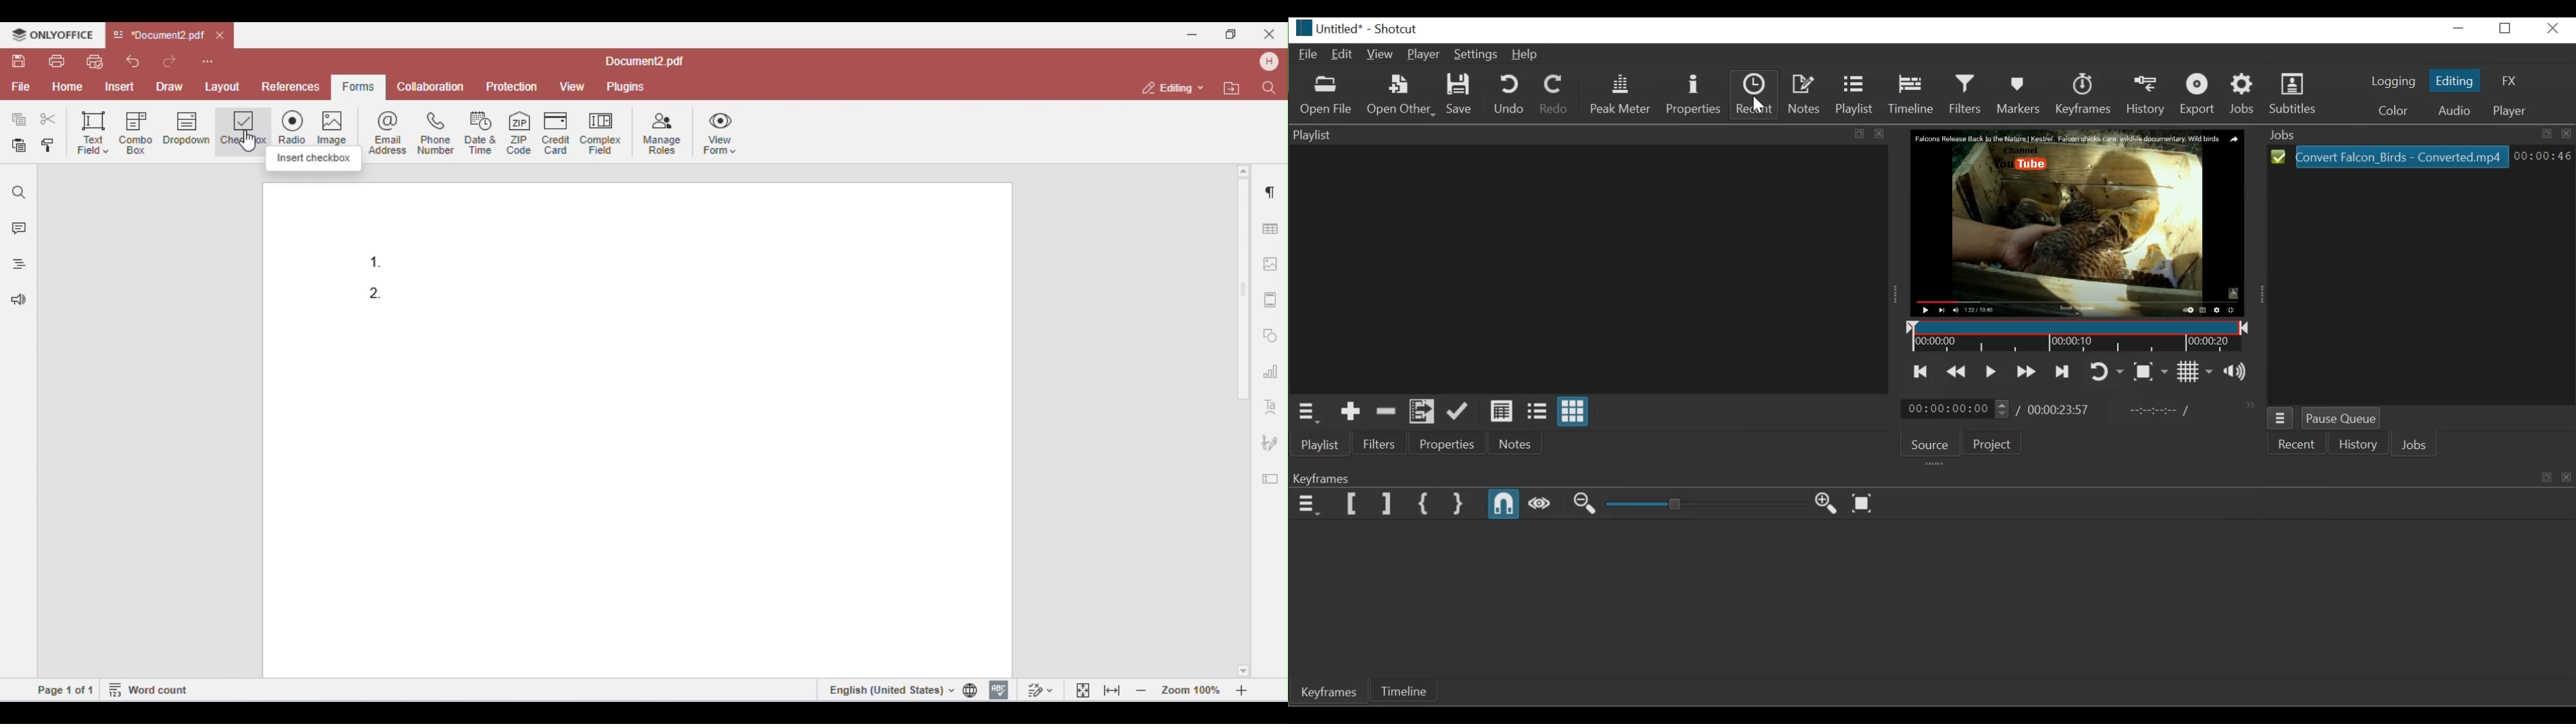 This screenshot has width=2576, height=728. What do you see at coordinates (1400, 96) in the screenshot?
I see `Open Other` at bounding box center [1400, 96].